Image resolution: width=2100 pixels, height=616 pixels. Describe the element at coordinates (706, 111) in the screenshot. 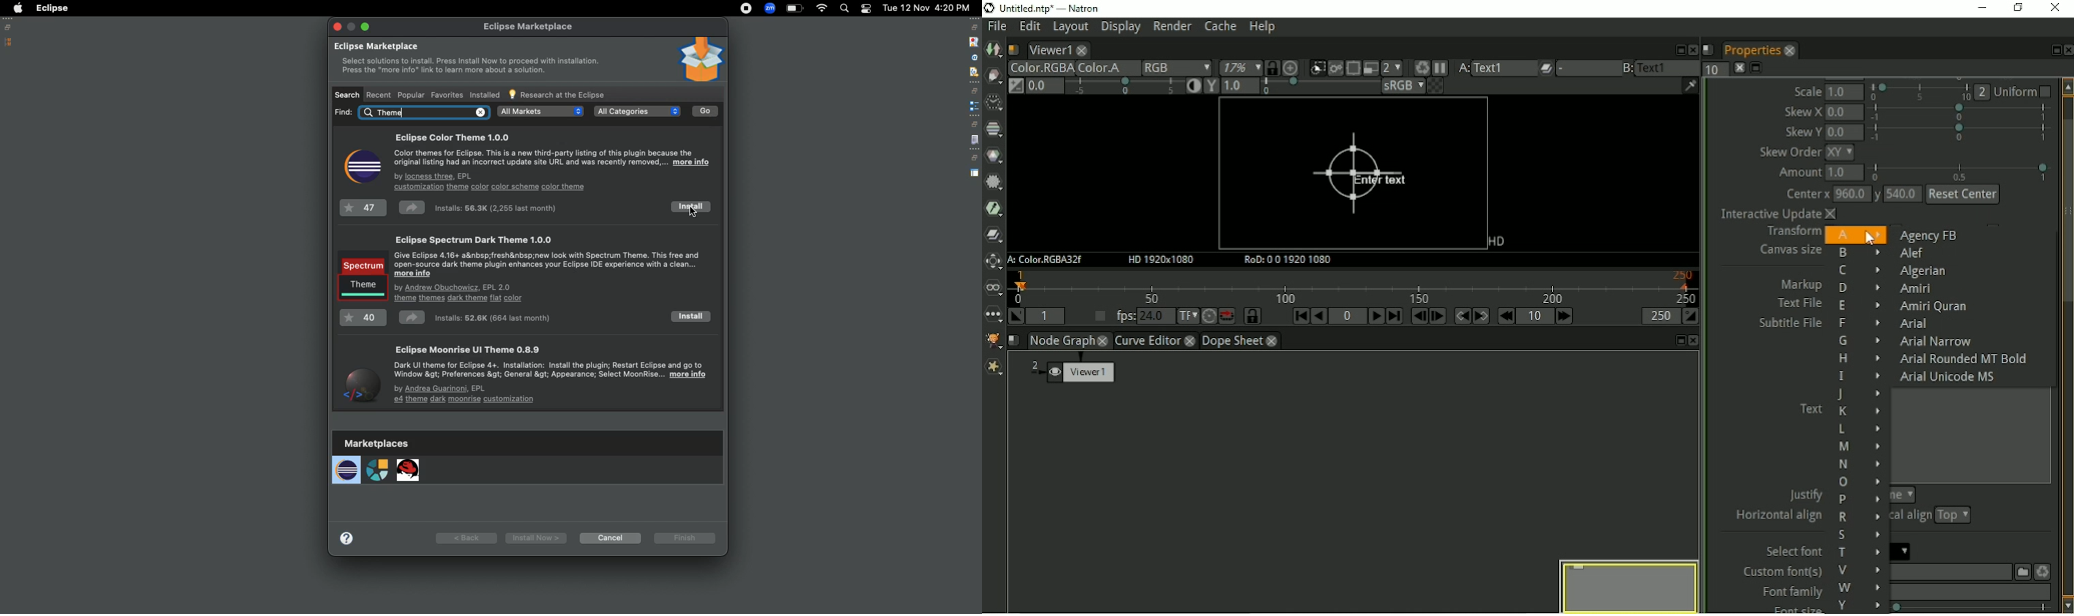

I see `Go` at that location.